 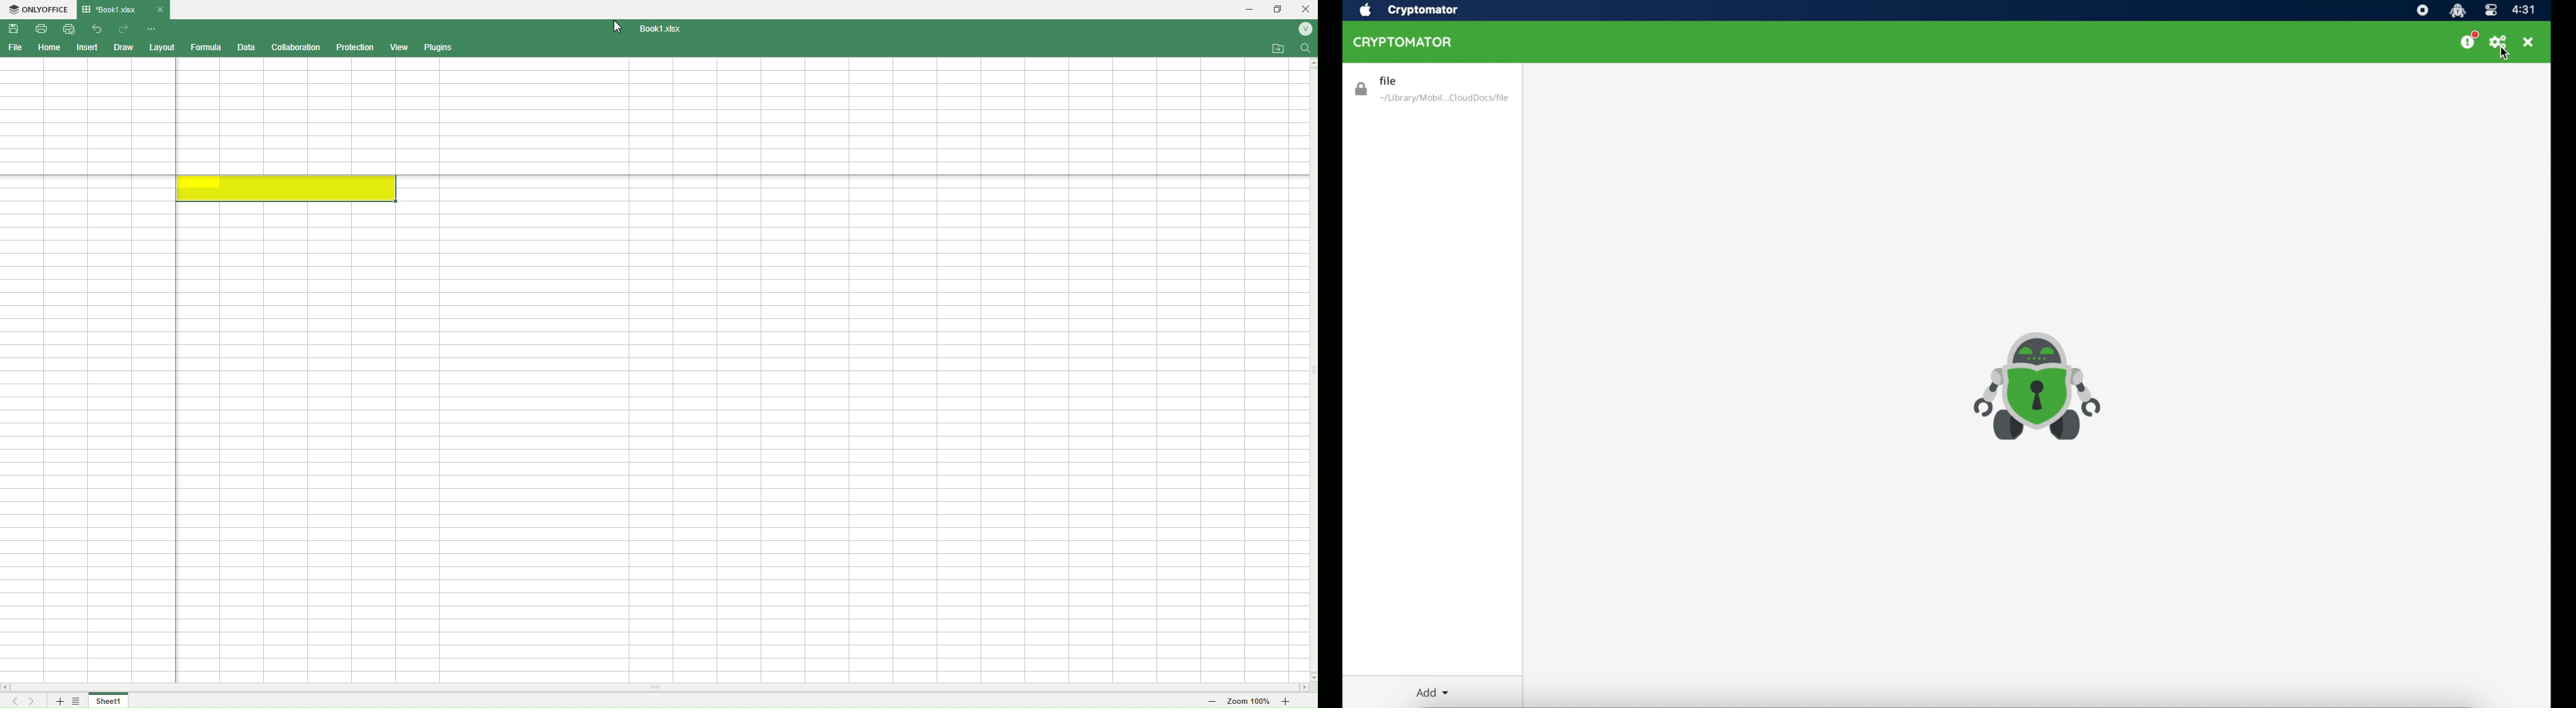 I want to click on Home, so click(x=50, y=48).